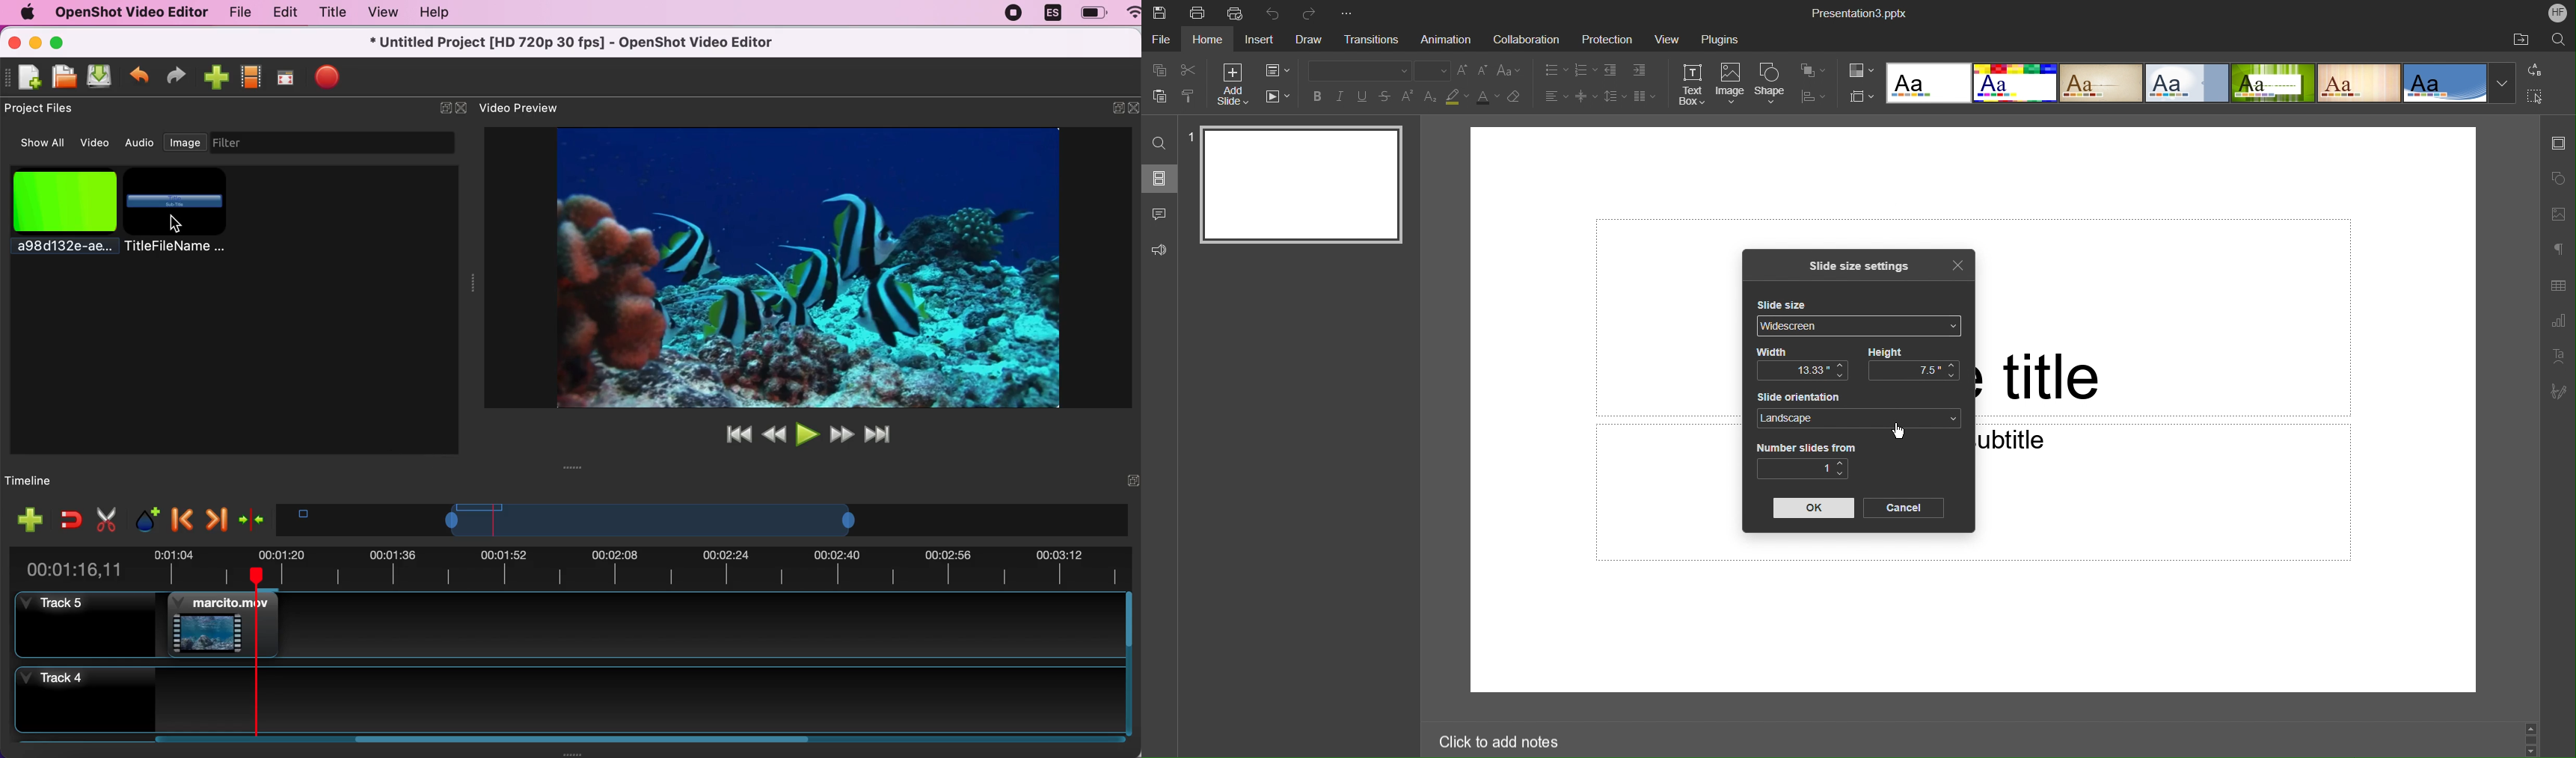 The height and width of the screenshot is (784, 2576). Describe the element at coordinates (1692, 84) in the screenshot. I see `Text Box` at that location.